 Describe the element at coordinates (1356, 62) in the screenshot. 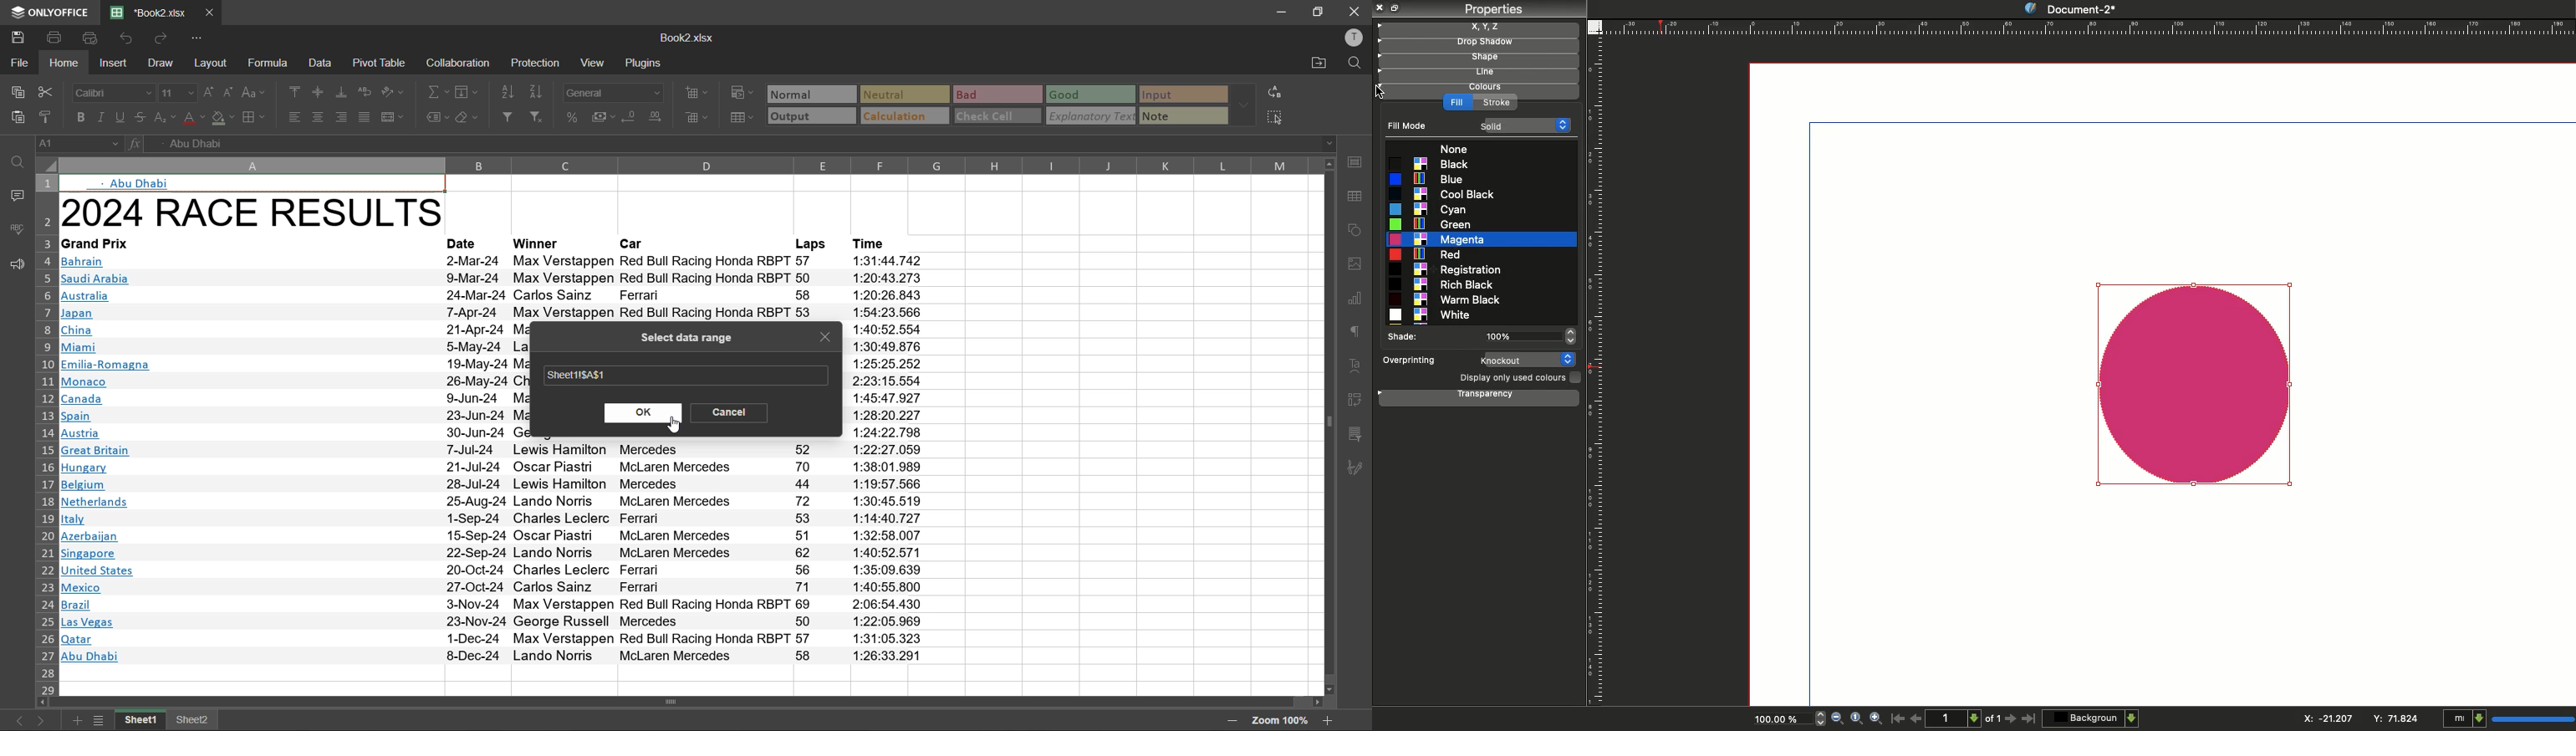

I see `find` at that location.